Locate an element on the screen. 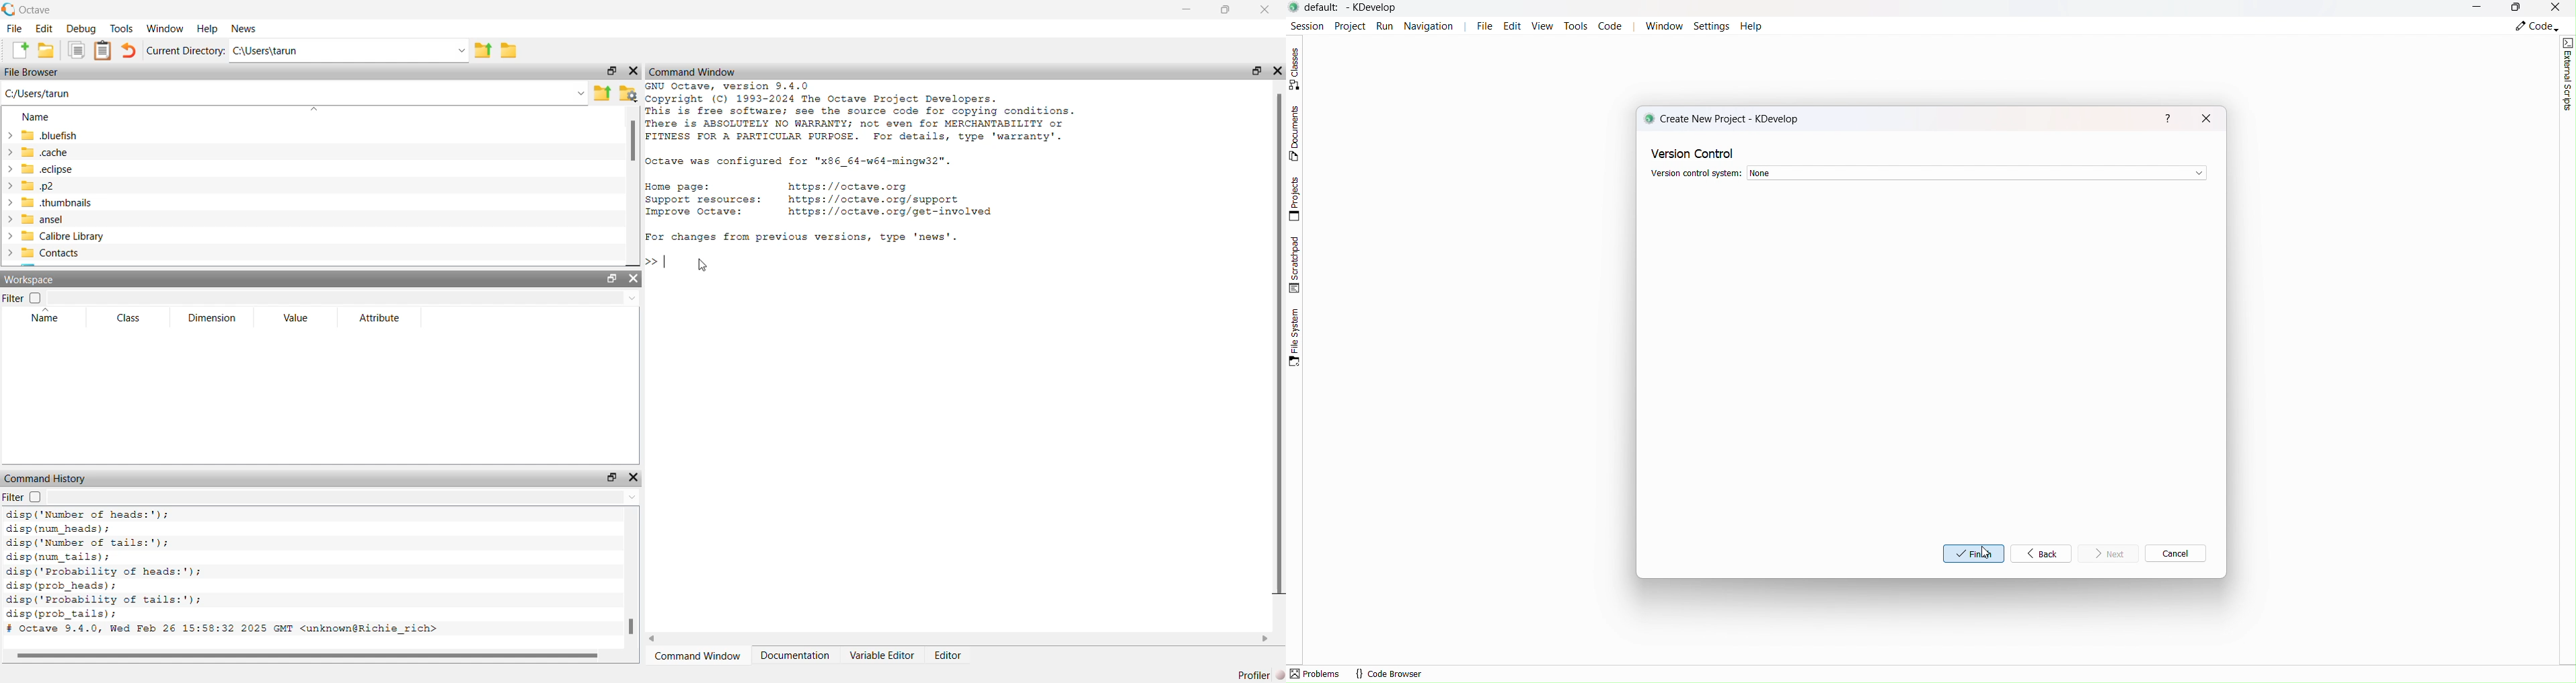 The image size is (2576, 700). File is located at coordinates (1484, 26).